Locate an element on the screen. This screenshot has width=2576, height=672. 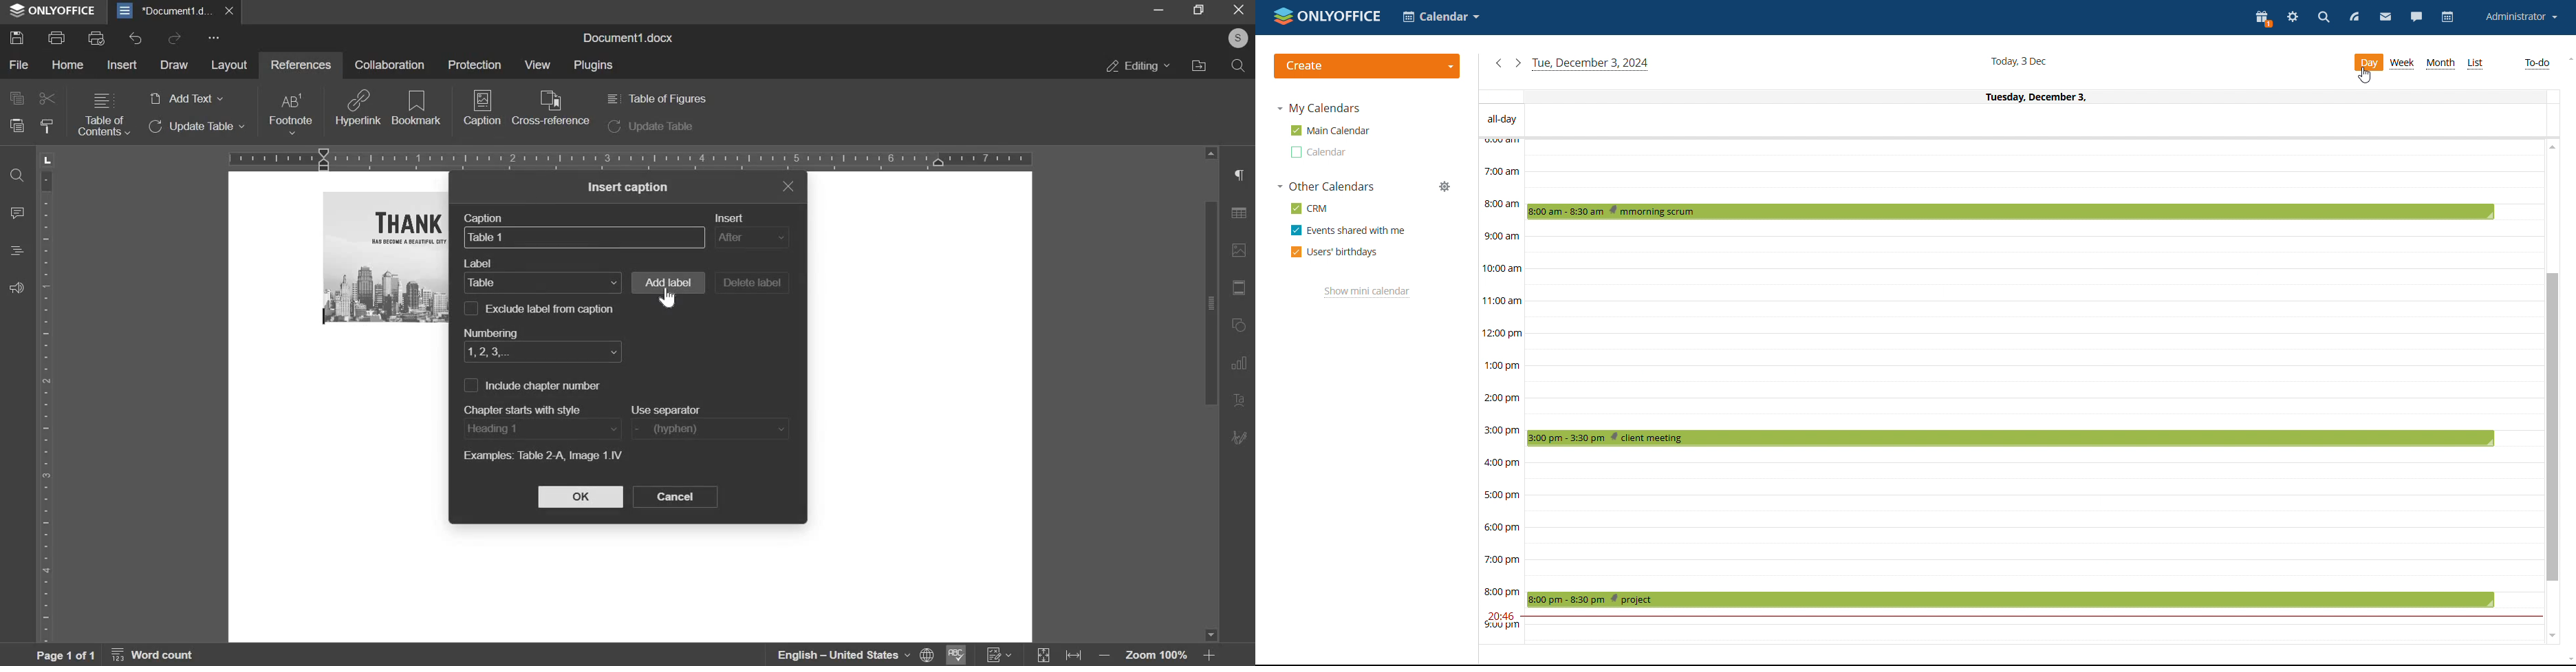
home is located at coordinates (68, 65).